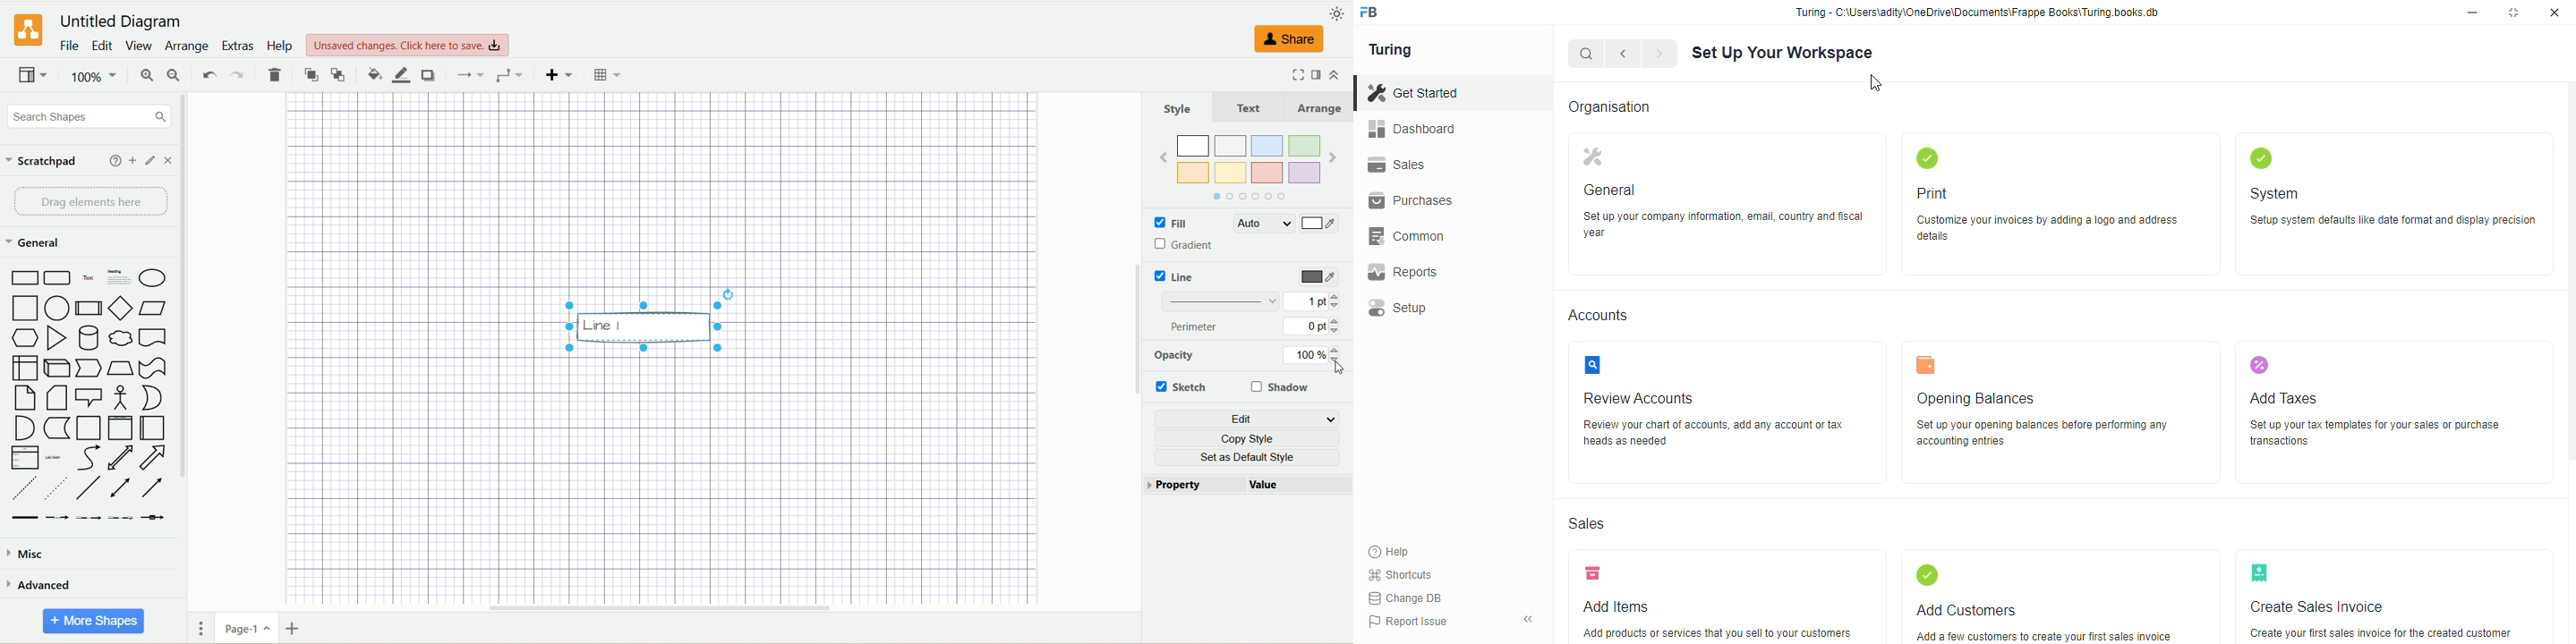 This screenshot has height=644, width=2576. Describe the element at coordinates (2397, 412) in the screenshot. I see `Add Taxes Set up your tax templates for your sales or purchase transactions` at that location.